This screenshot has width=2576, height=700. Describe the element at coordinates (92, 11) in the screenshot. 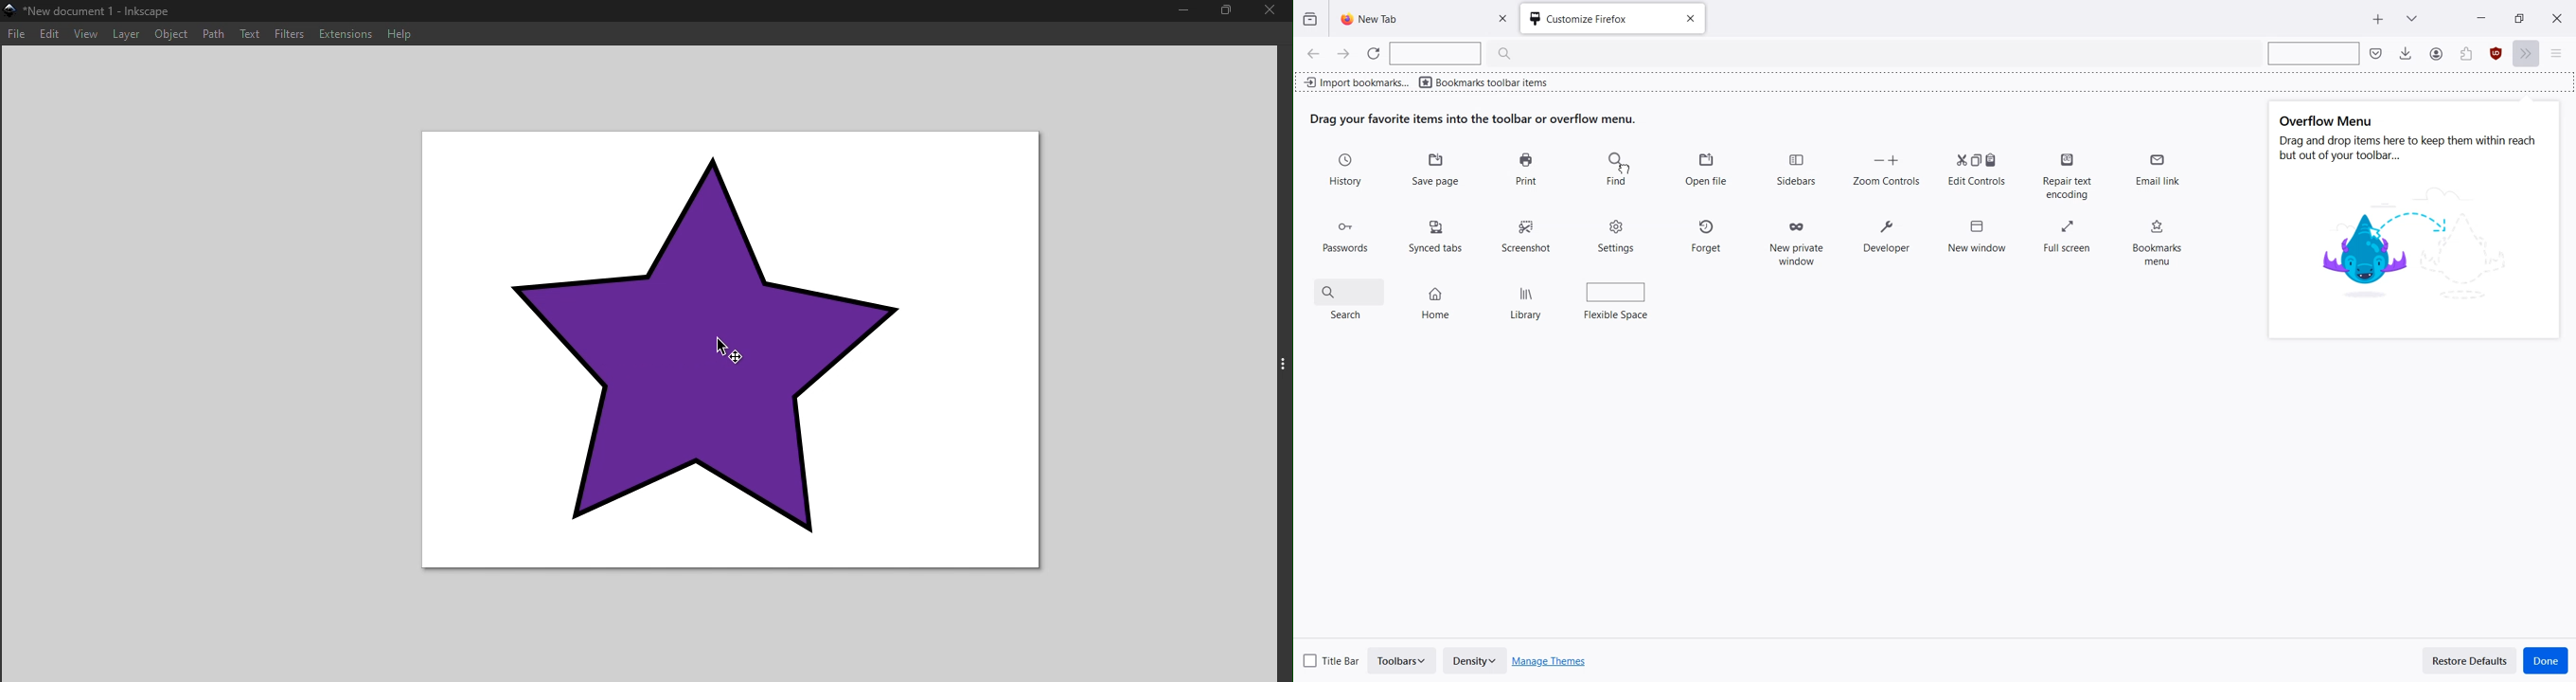

I see `File name` at that location.